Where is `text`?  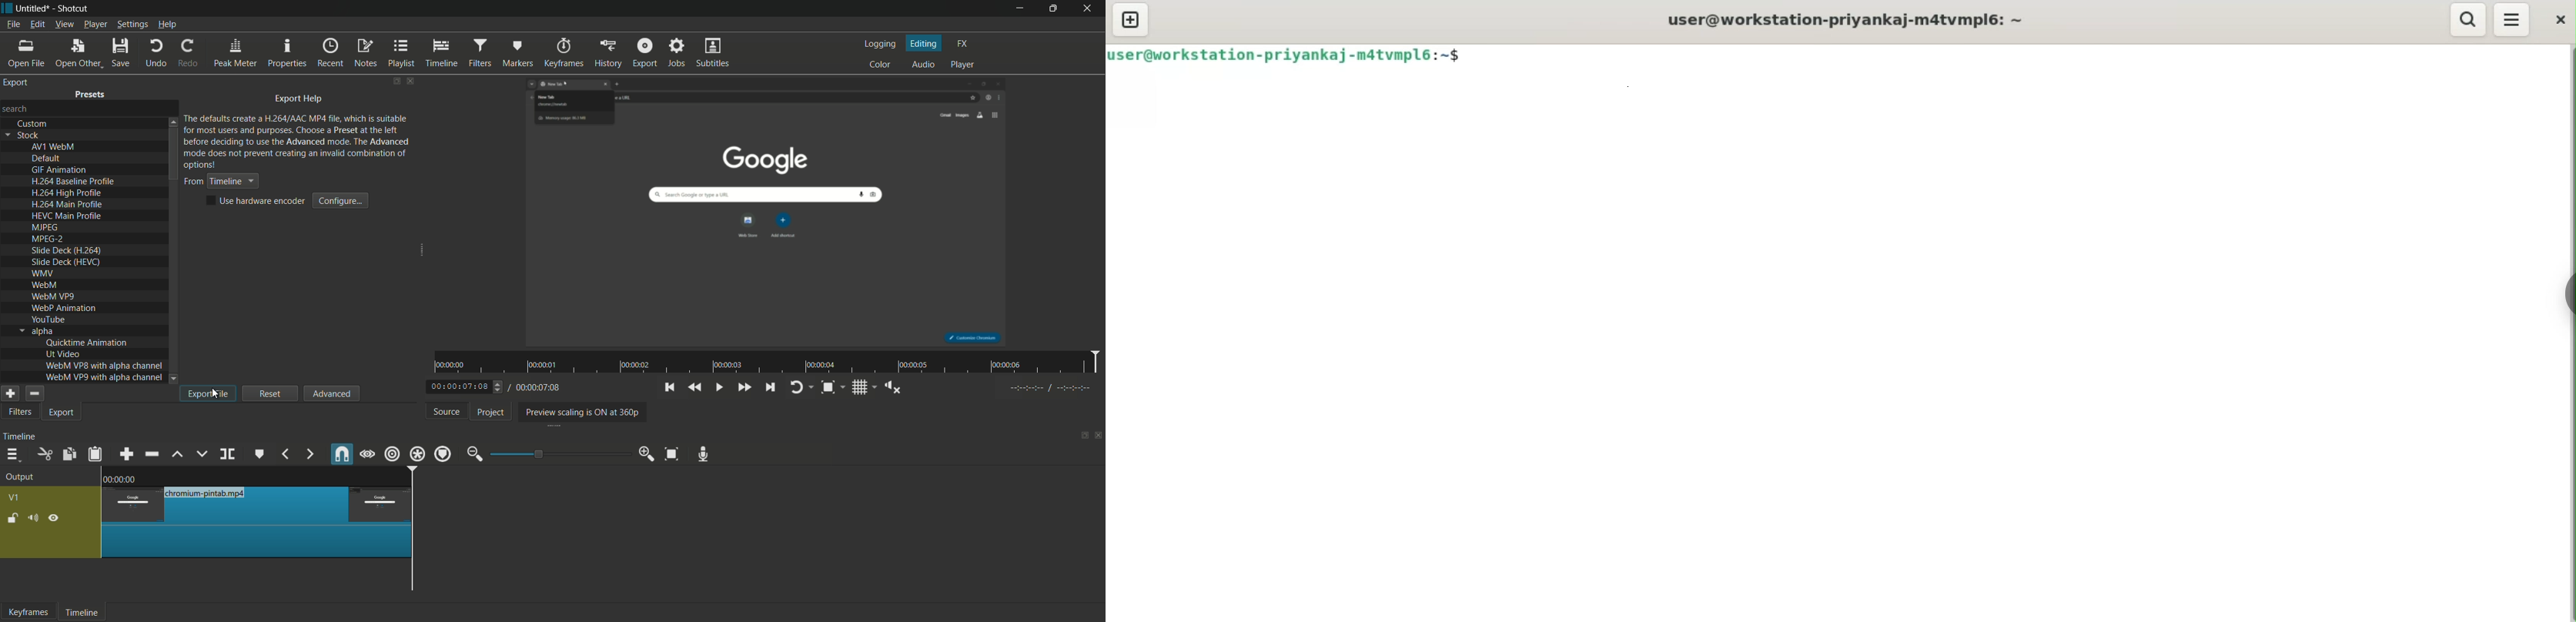 text is located at coordinates (297, 141).